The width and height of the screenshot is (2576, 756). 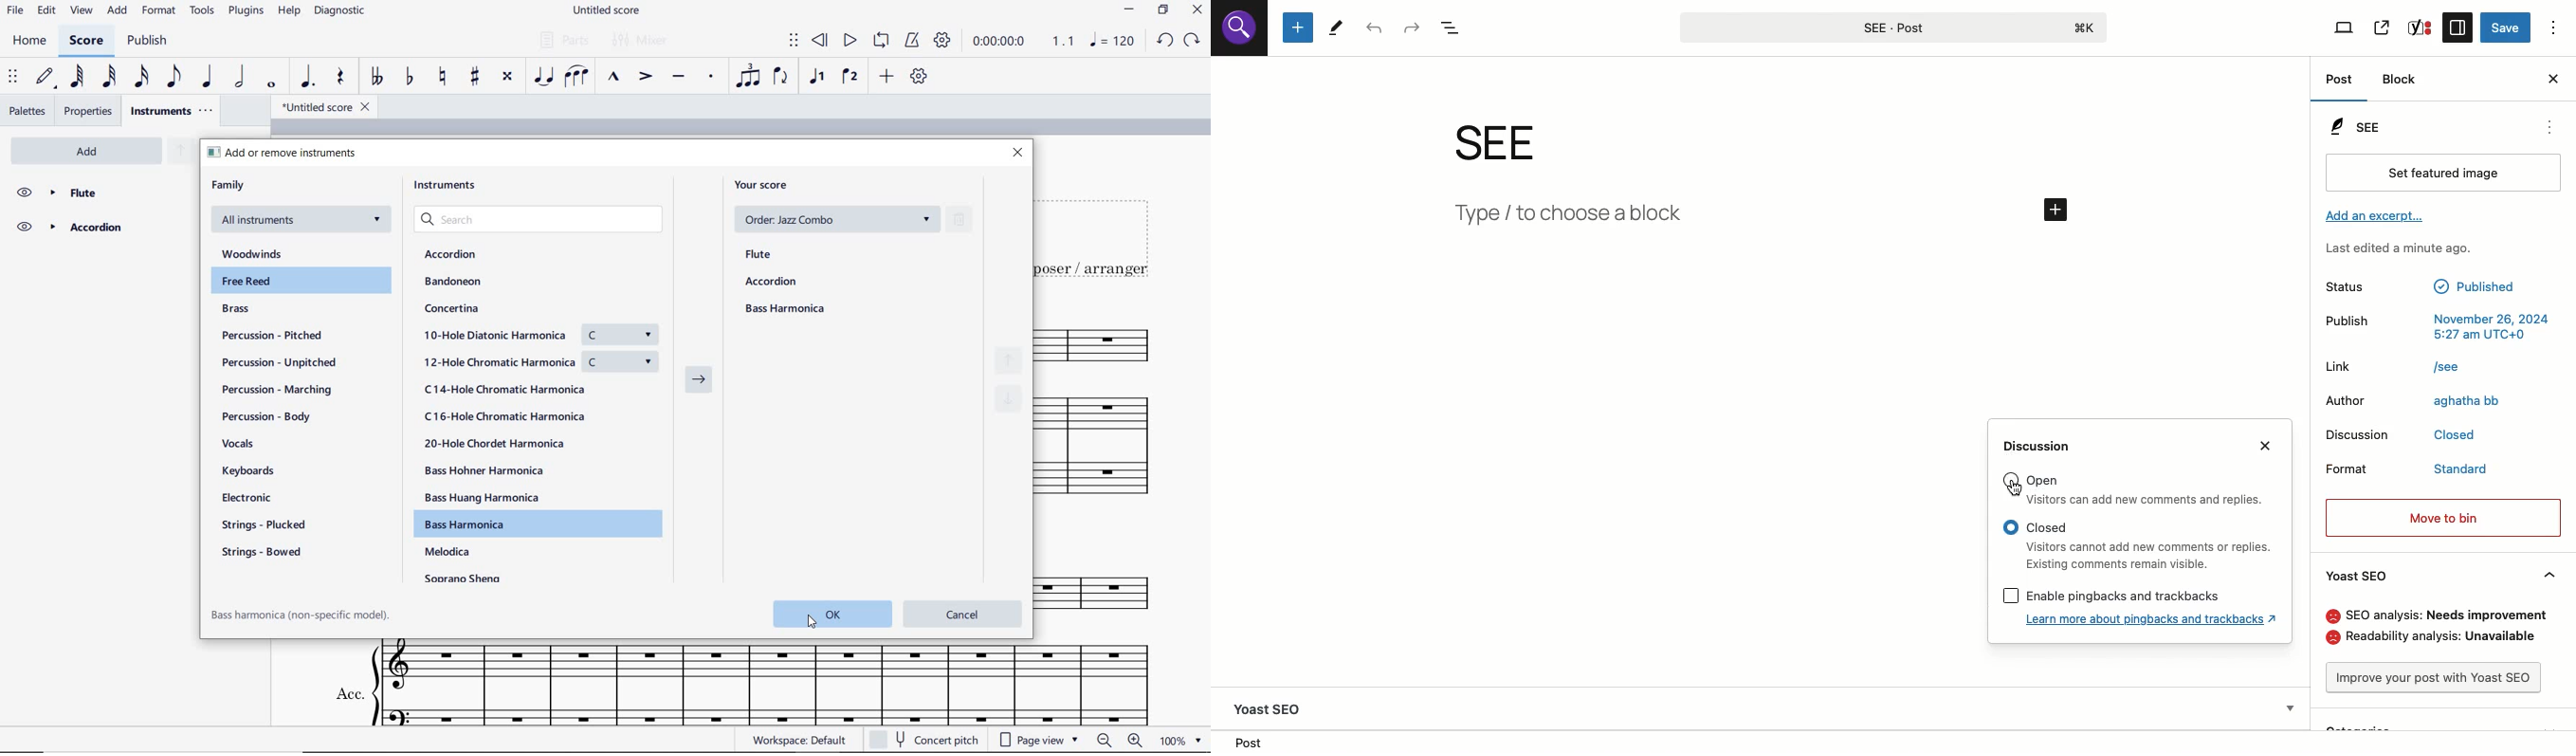 What do you see at coordinates (91, 151) in the screenshot?
I see `add` at bounding box center [91, 151].